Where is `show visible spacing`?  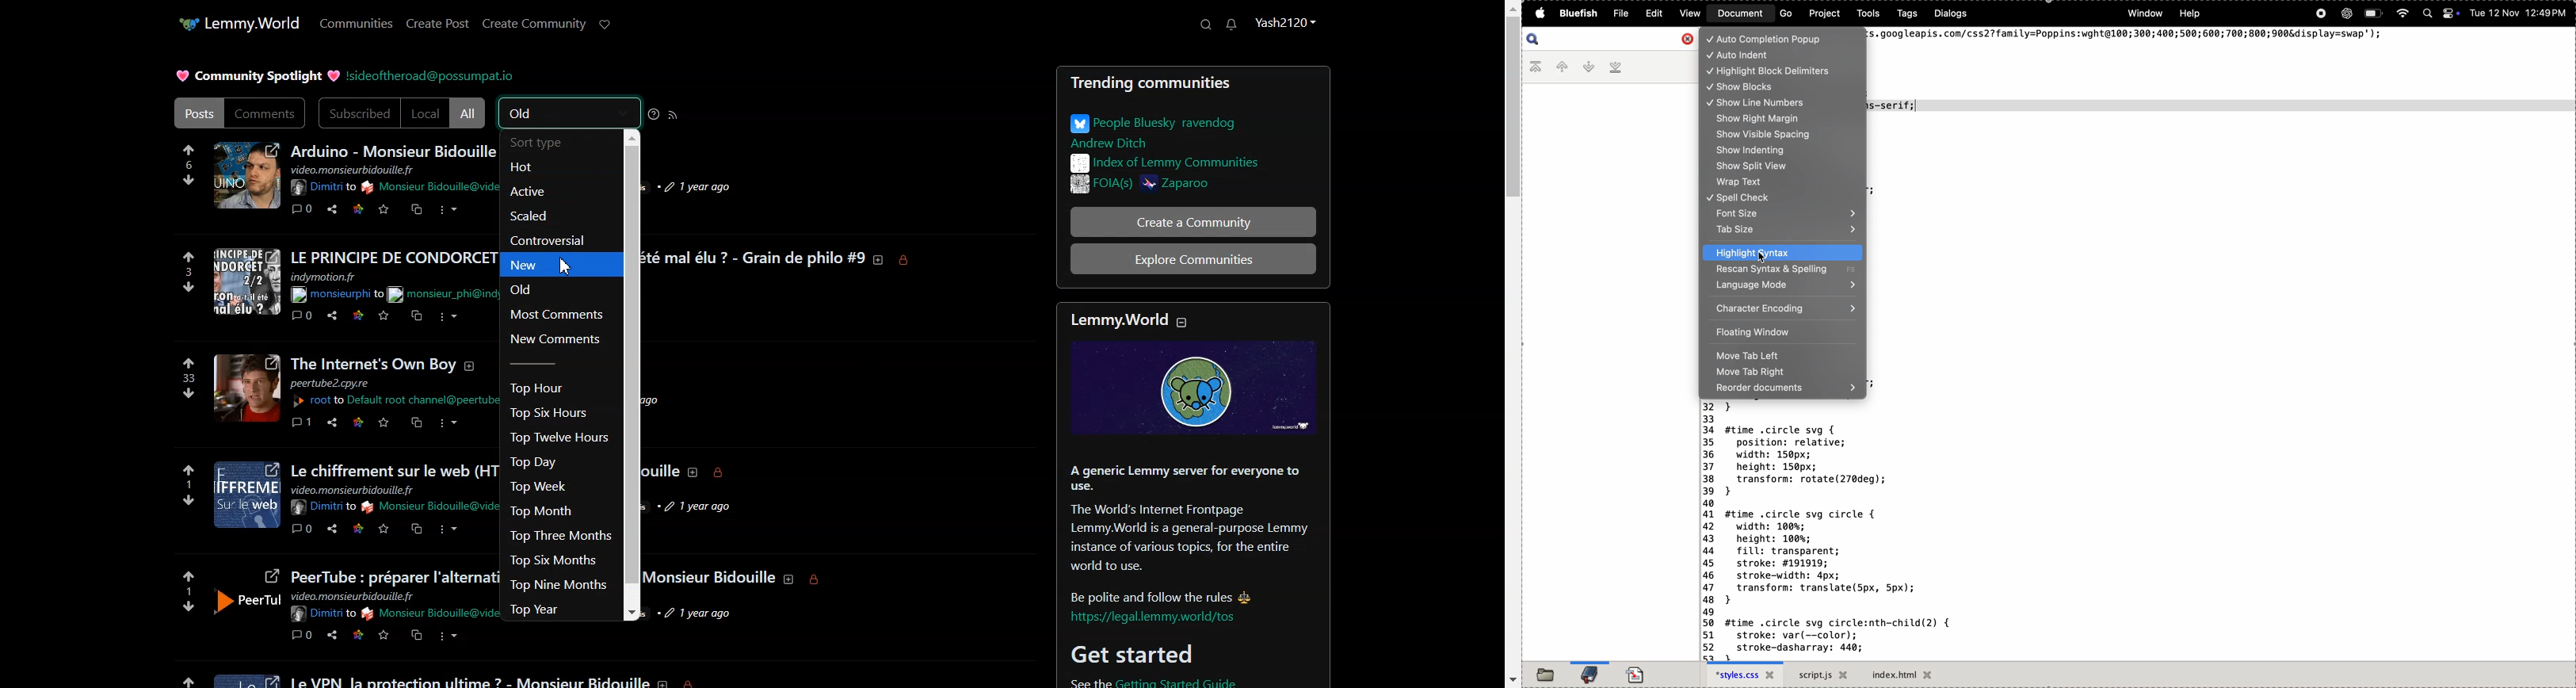 show visible spacing is located at coordinates (1783, 135).